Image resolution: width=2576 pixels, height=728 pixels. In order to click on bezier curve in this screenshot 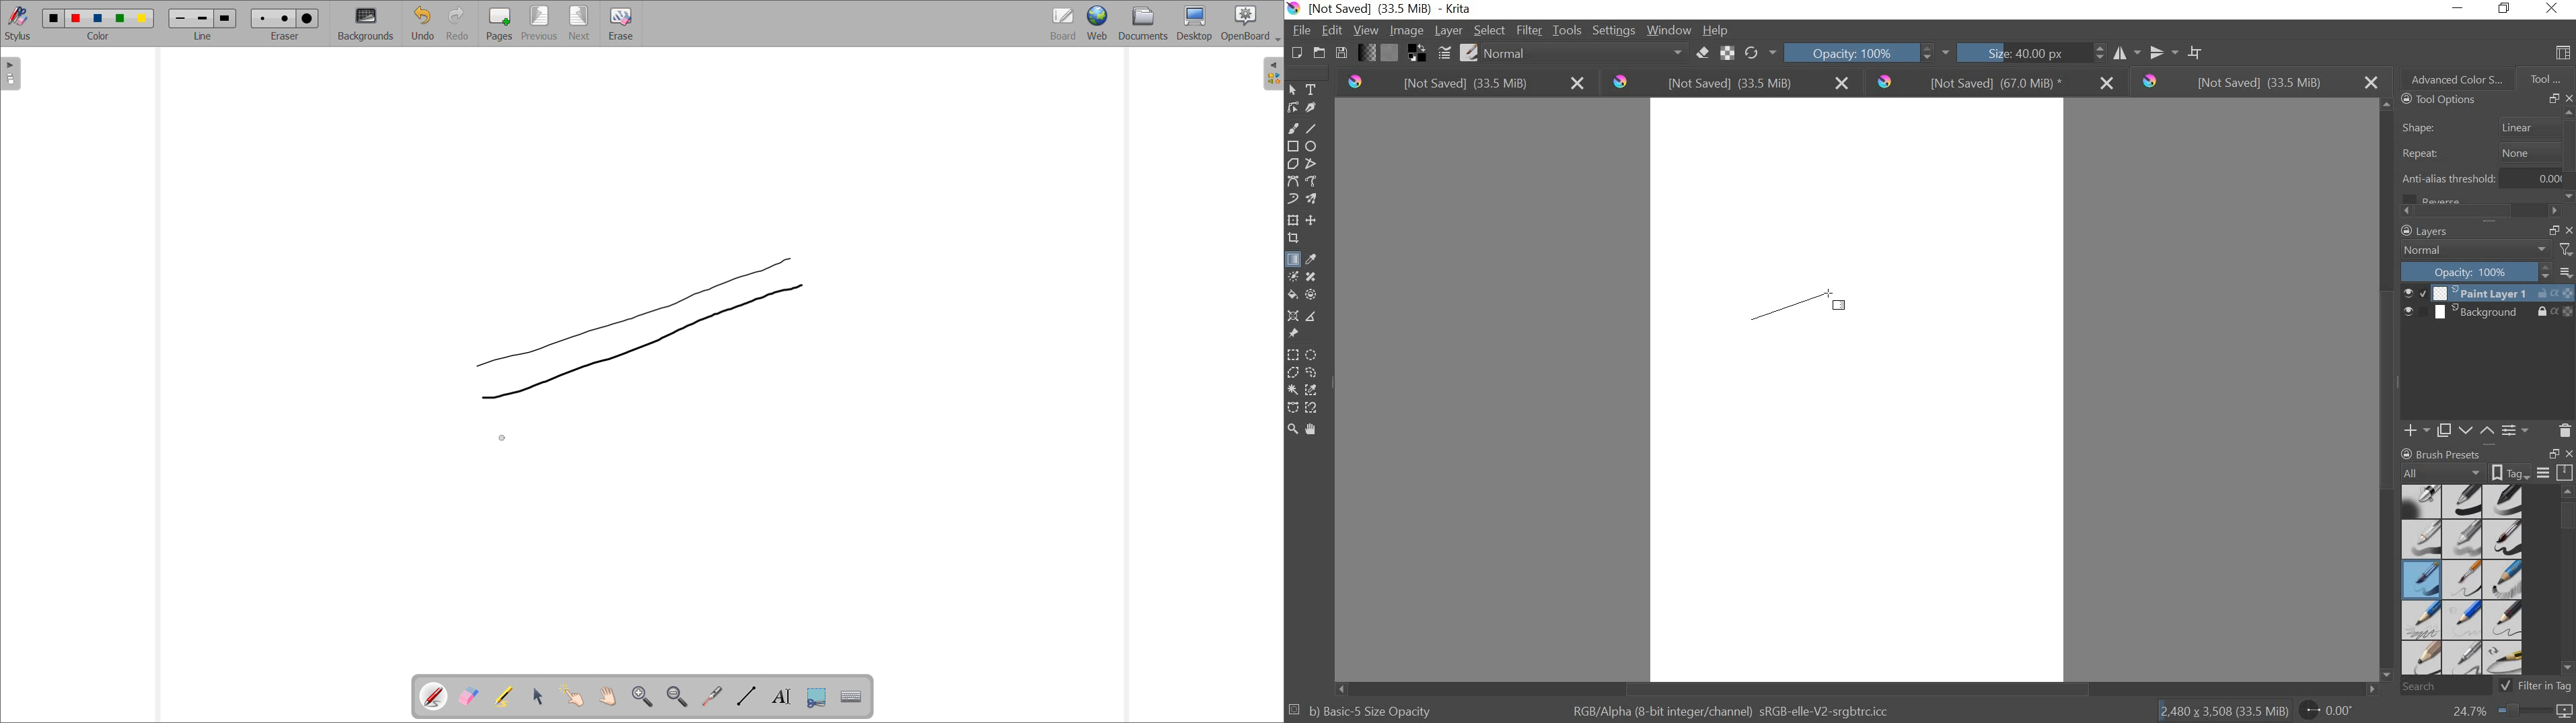, I will do `click(1293, 407)`.